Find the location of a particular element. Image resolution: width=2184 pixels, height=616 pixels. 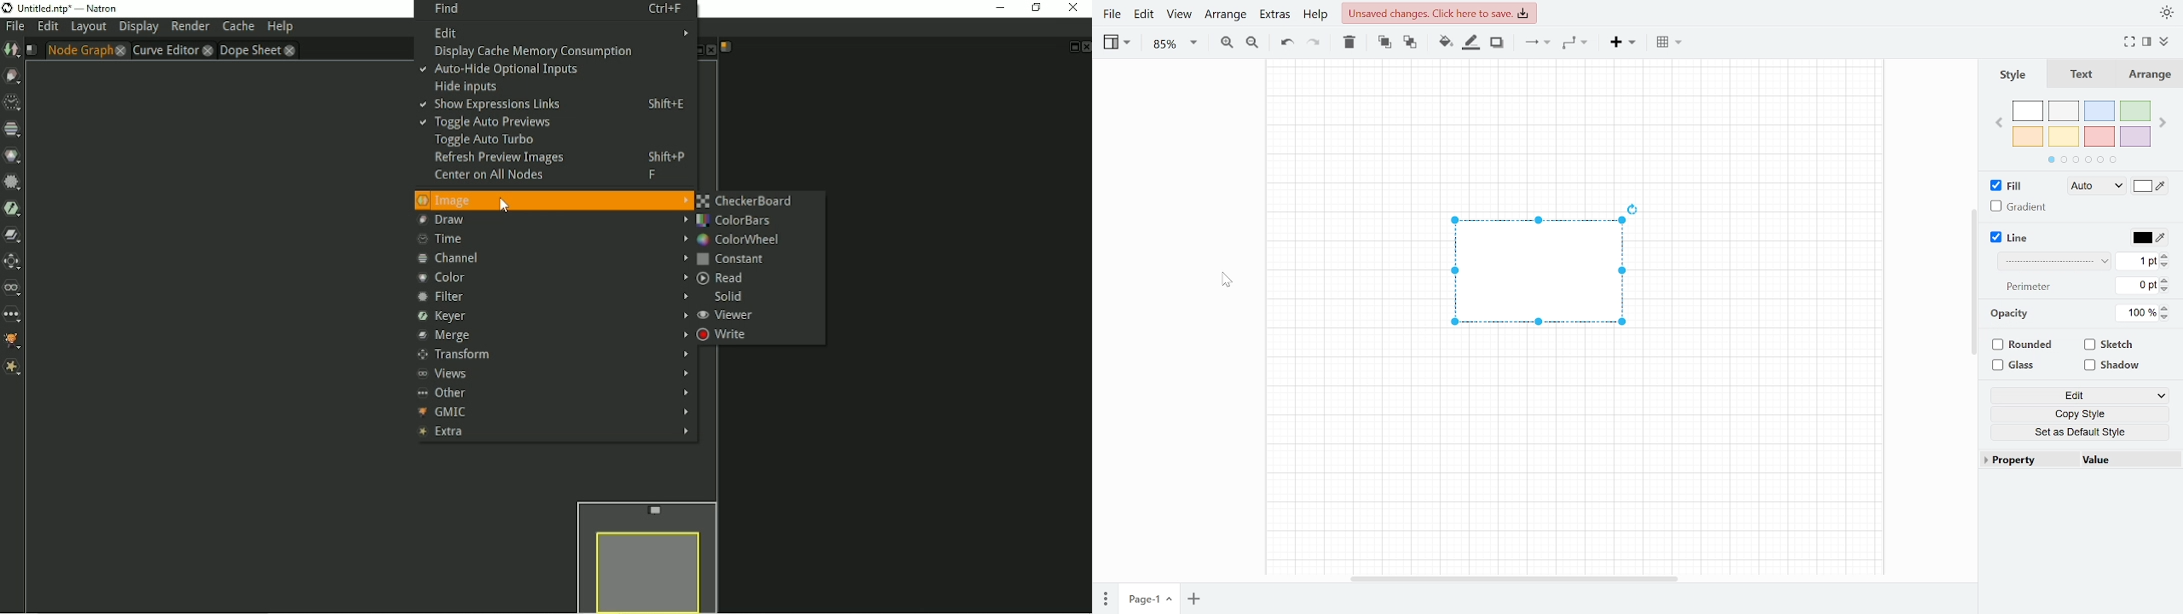

Current page (page 1) is located at coordinates (1148, 600).